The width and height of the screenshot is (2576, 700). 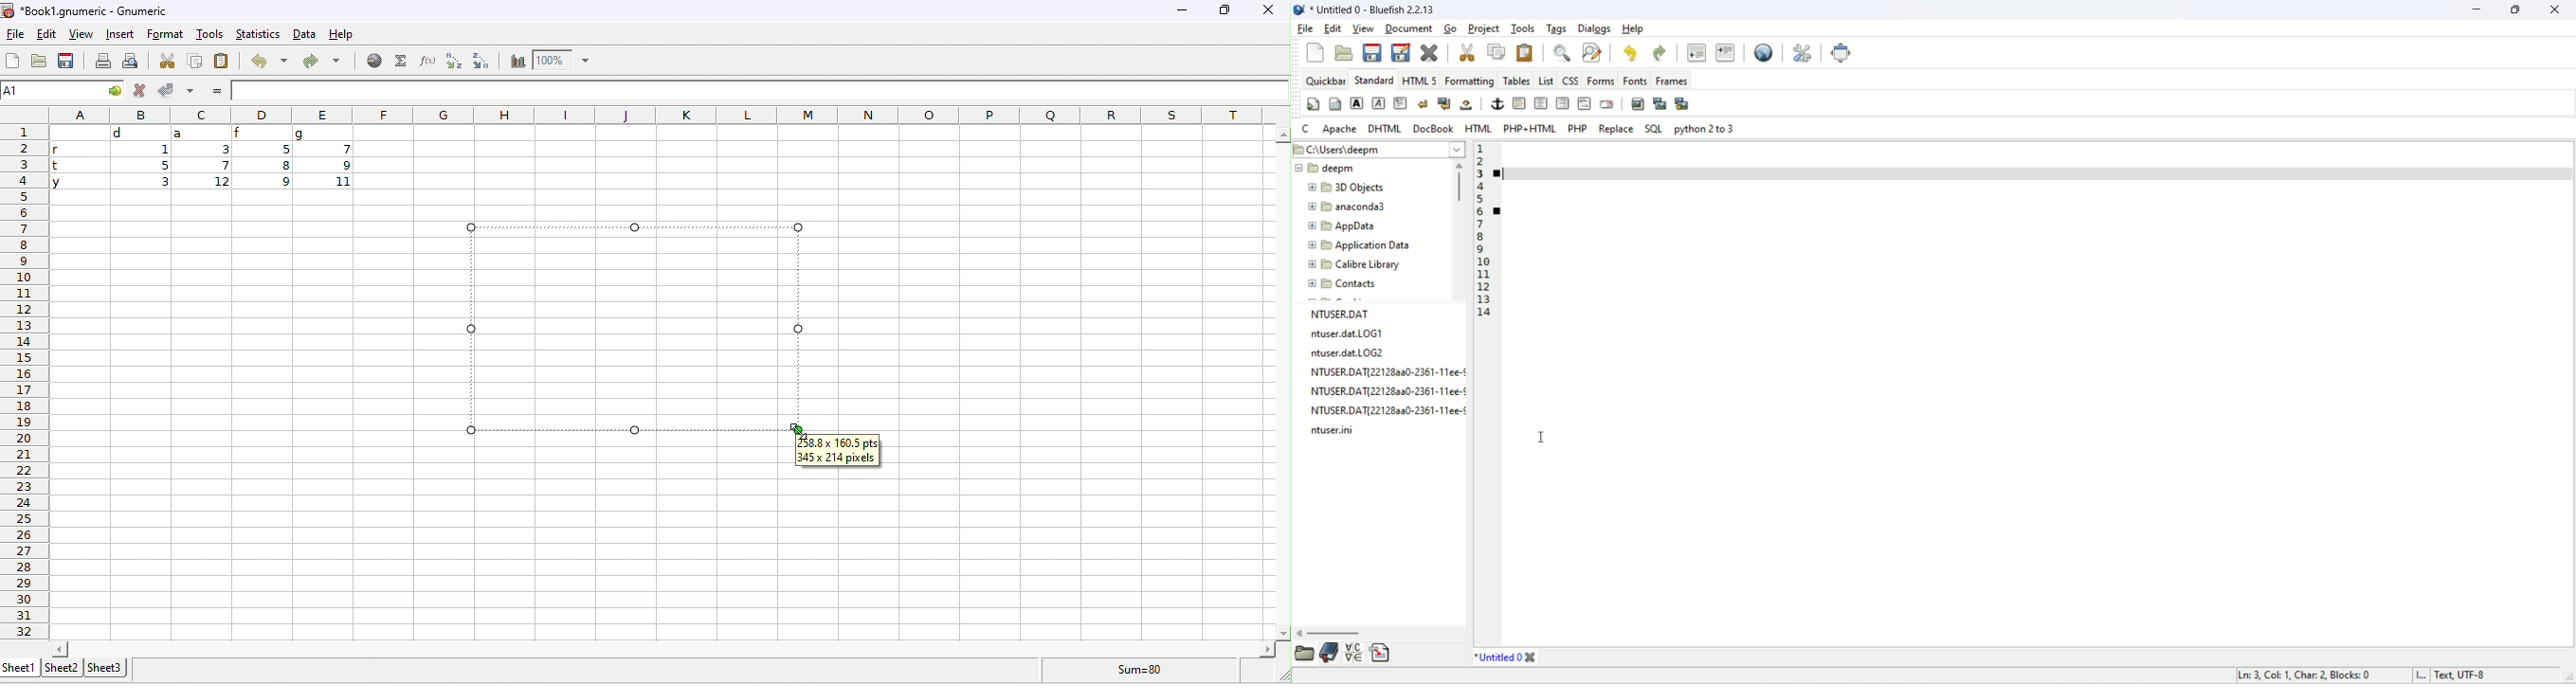 I want to click on editor, so click(x=2033, y=395).